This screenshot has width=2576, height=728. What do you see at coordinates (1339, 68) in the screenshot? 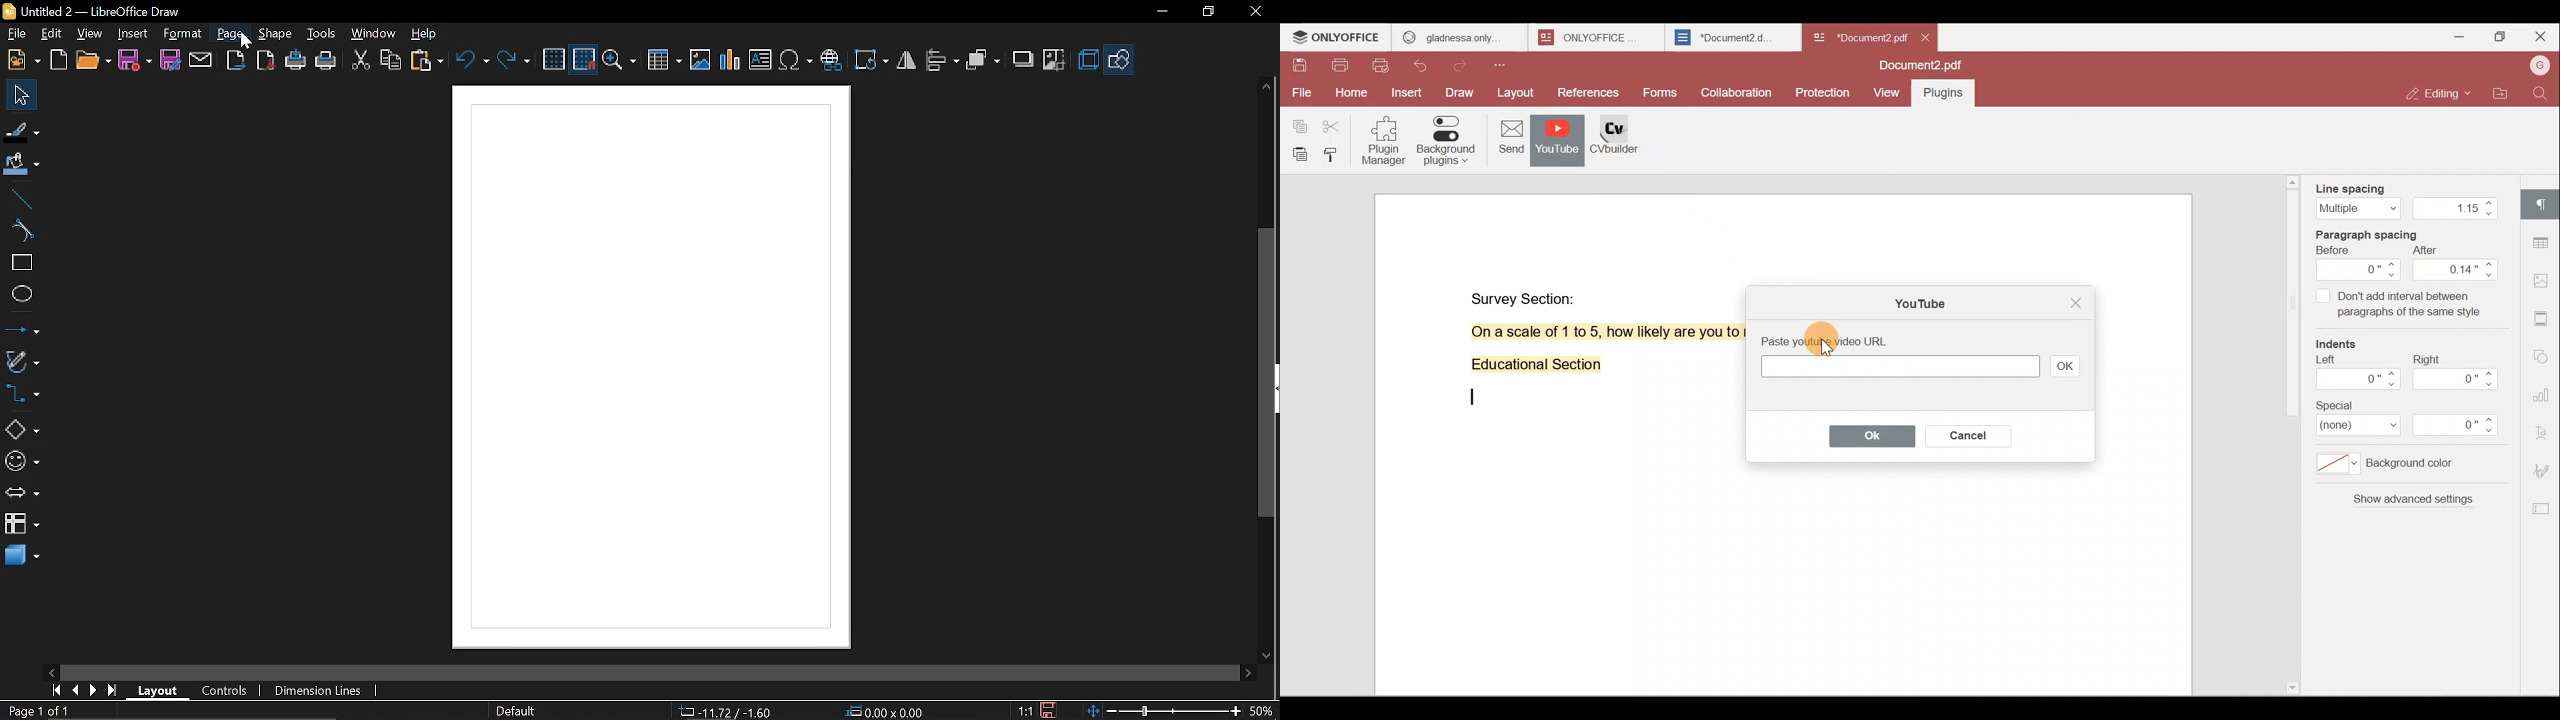
I see `Print file` at bounding box center [1339, 68].